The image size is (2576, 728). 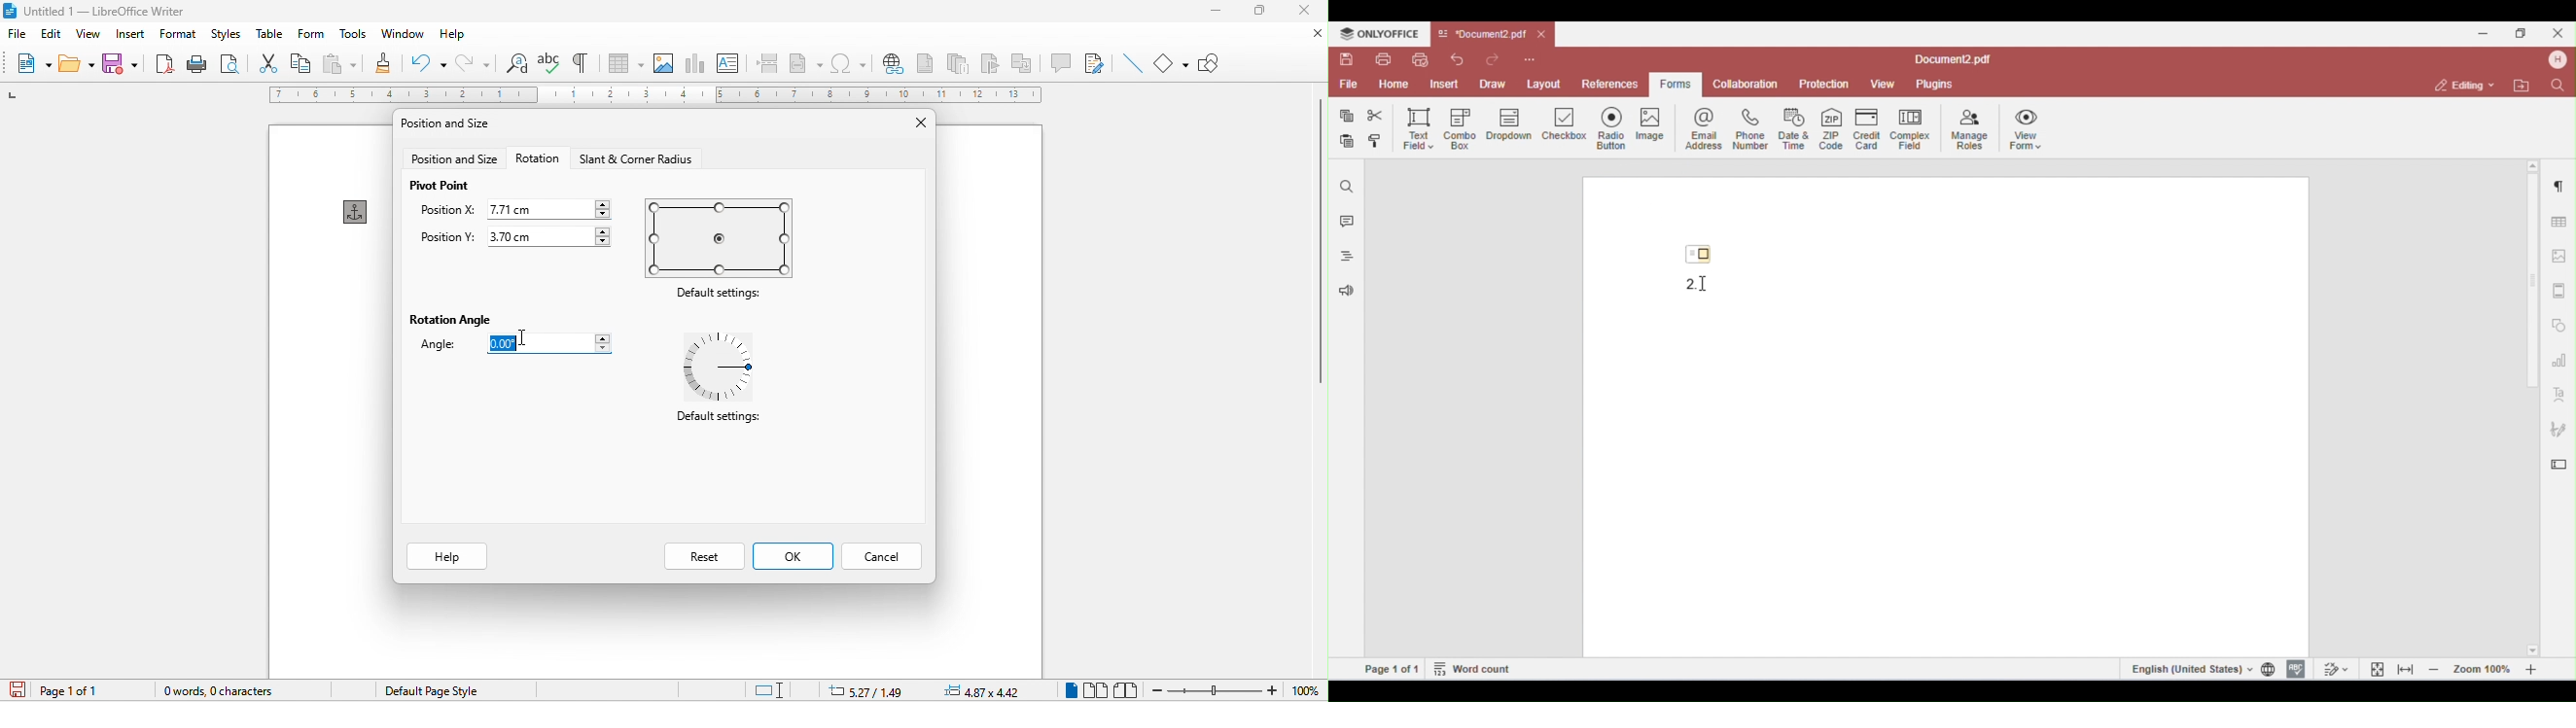 I want to click on pivot point, so click(x=445, y=186).